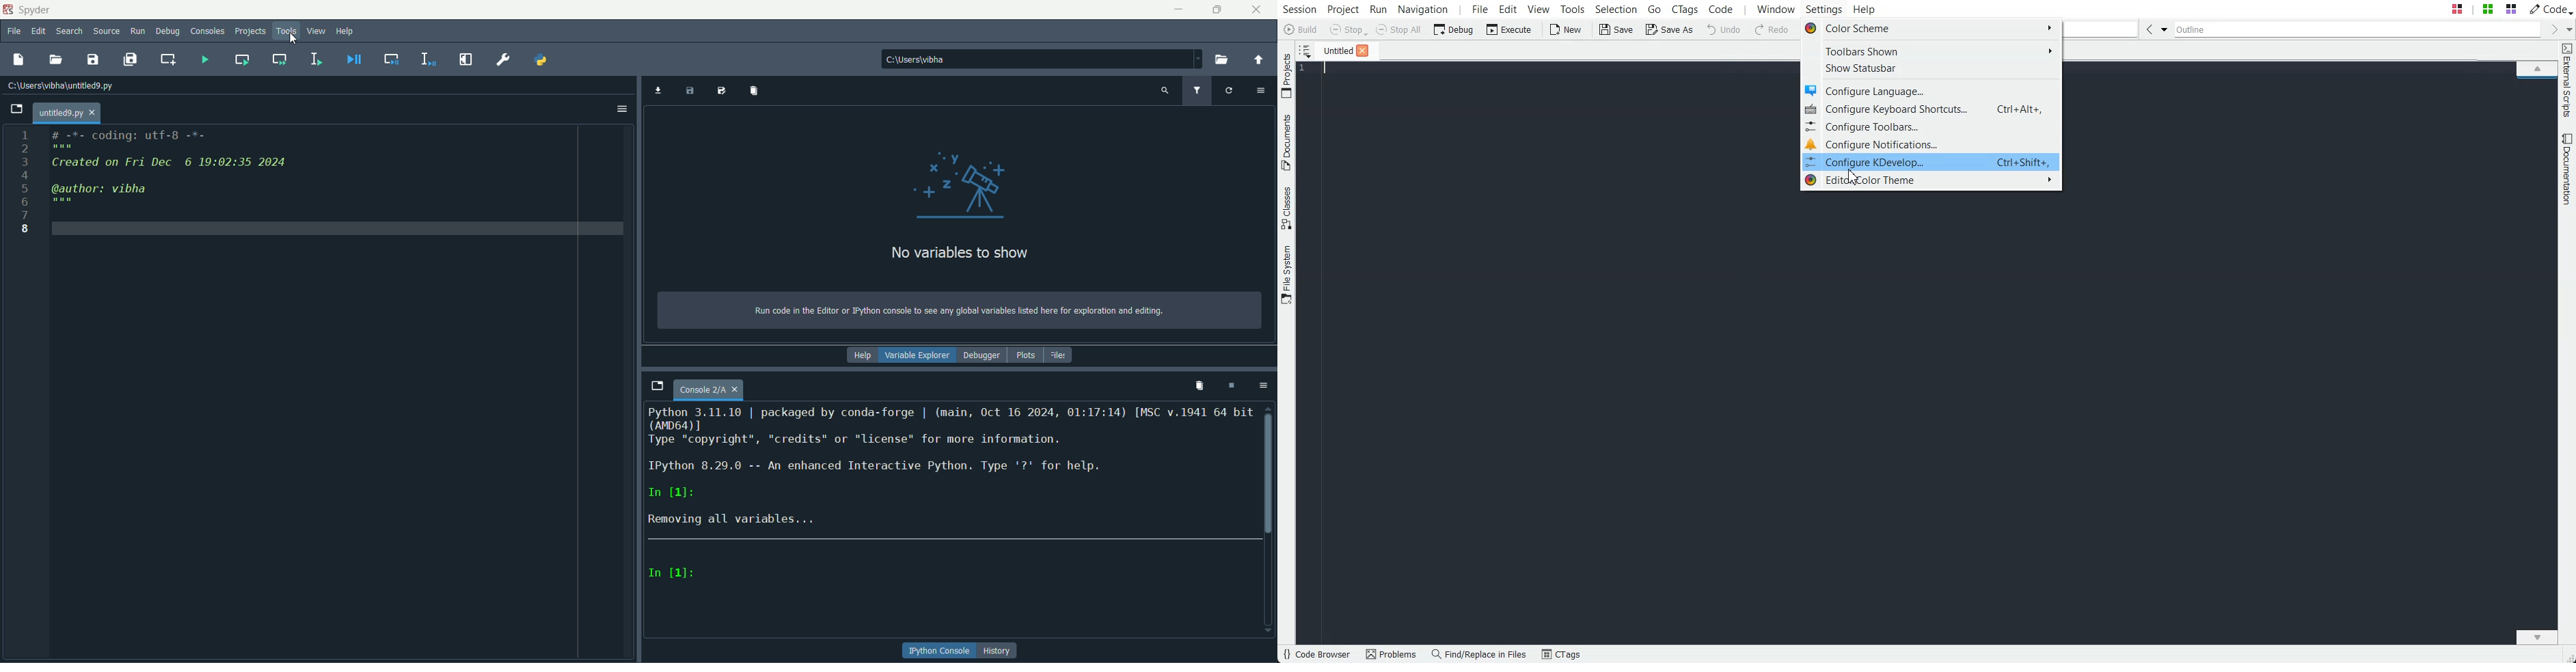  Describe the element at coordinates (107, 31) in the screenshot. I see `source` at that location.